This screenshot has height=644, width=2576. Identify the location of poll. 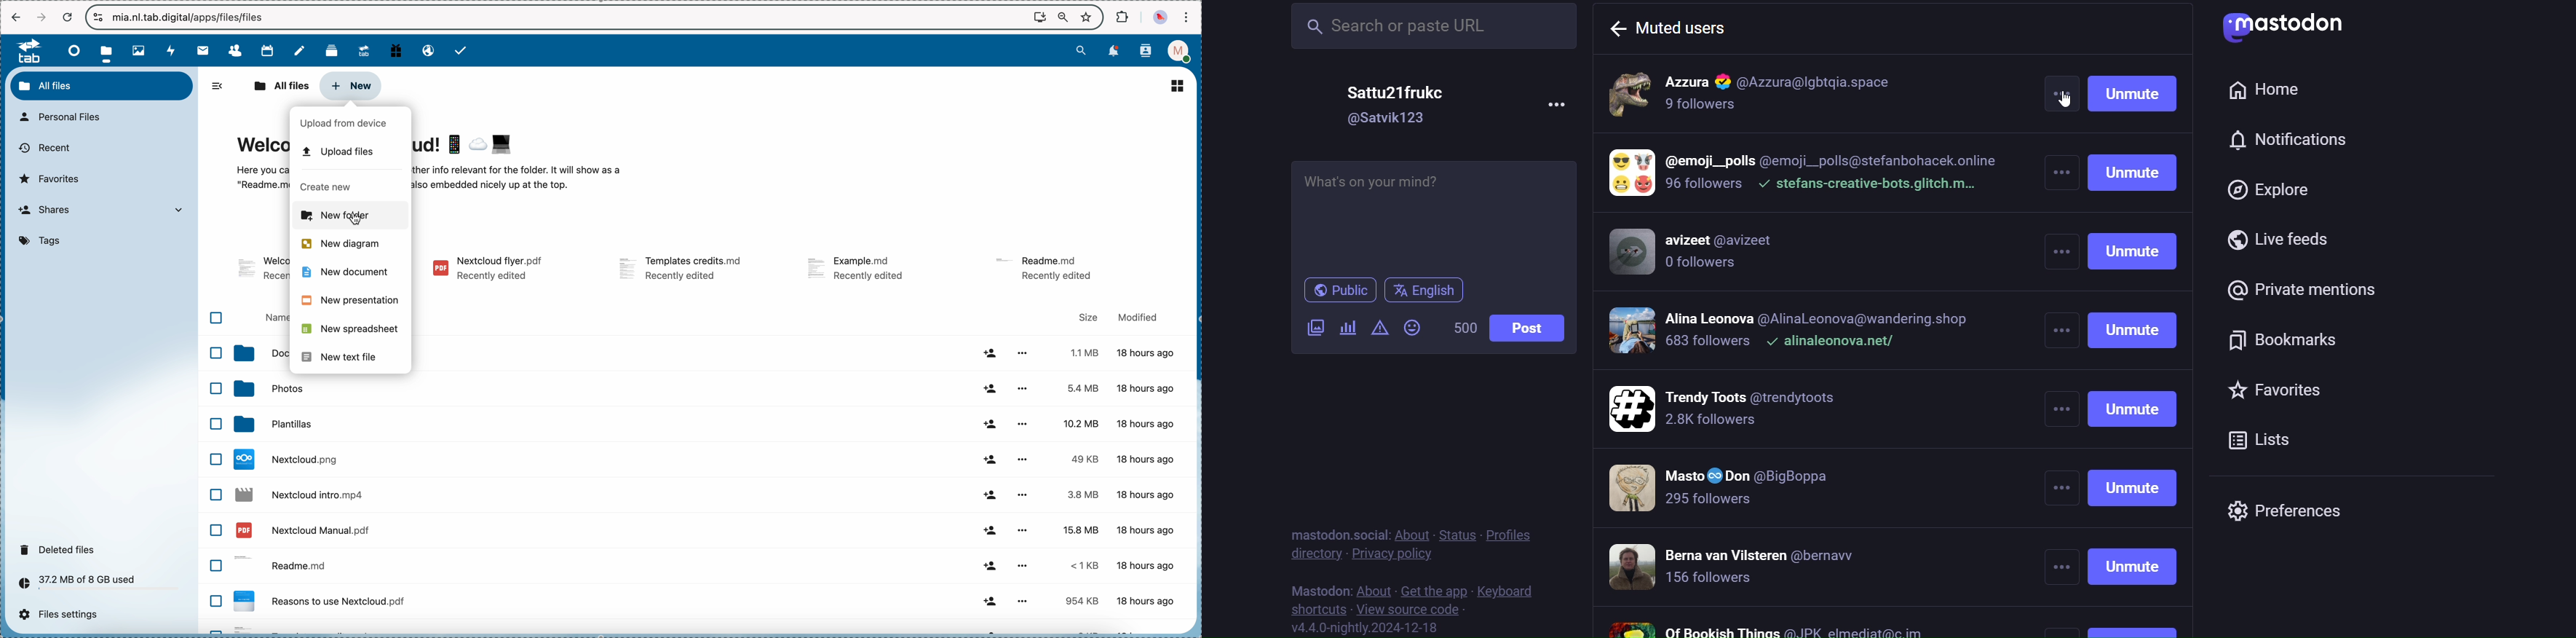
(1346, 326).